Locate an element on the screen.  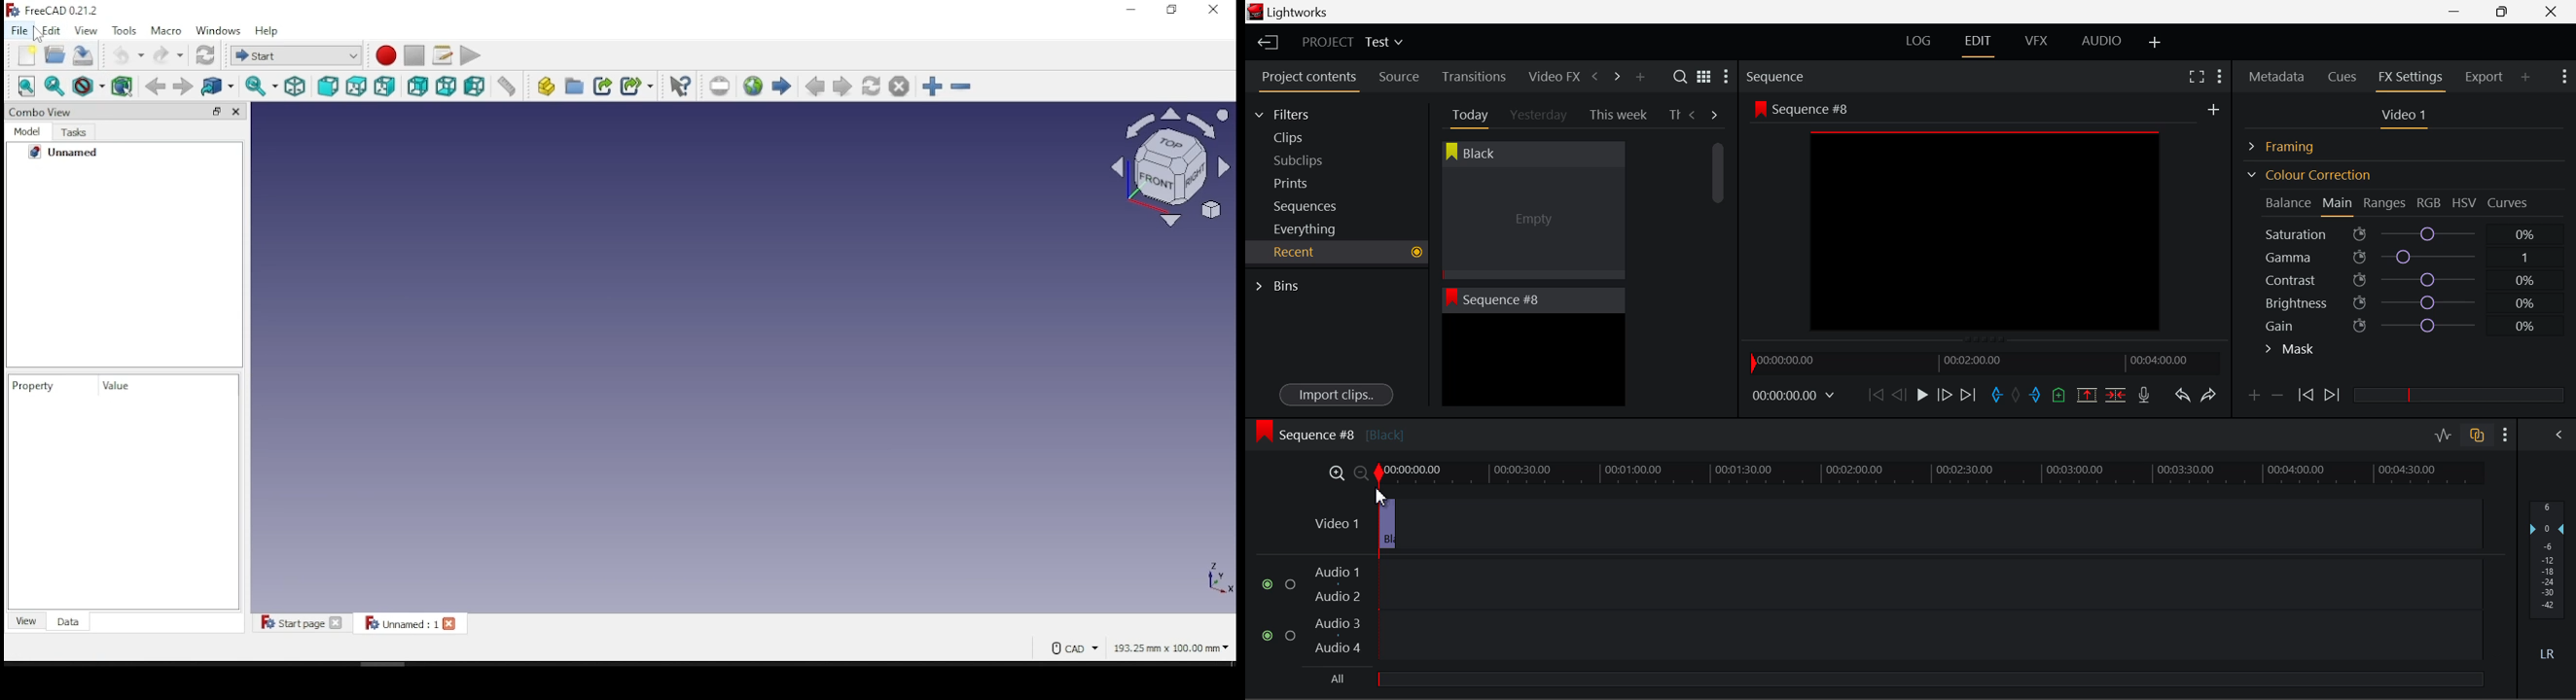
isometric is located at coordinates (296, 86).